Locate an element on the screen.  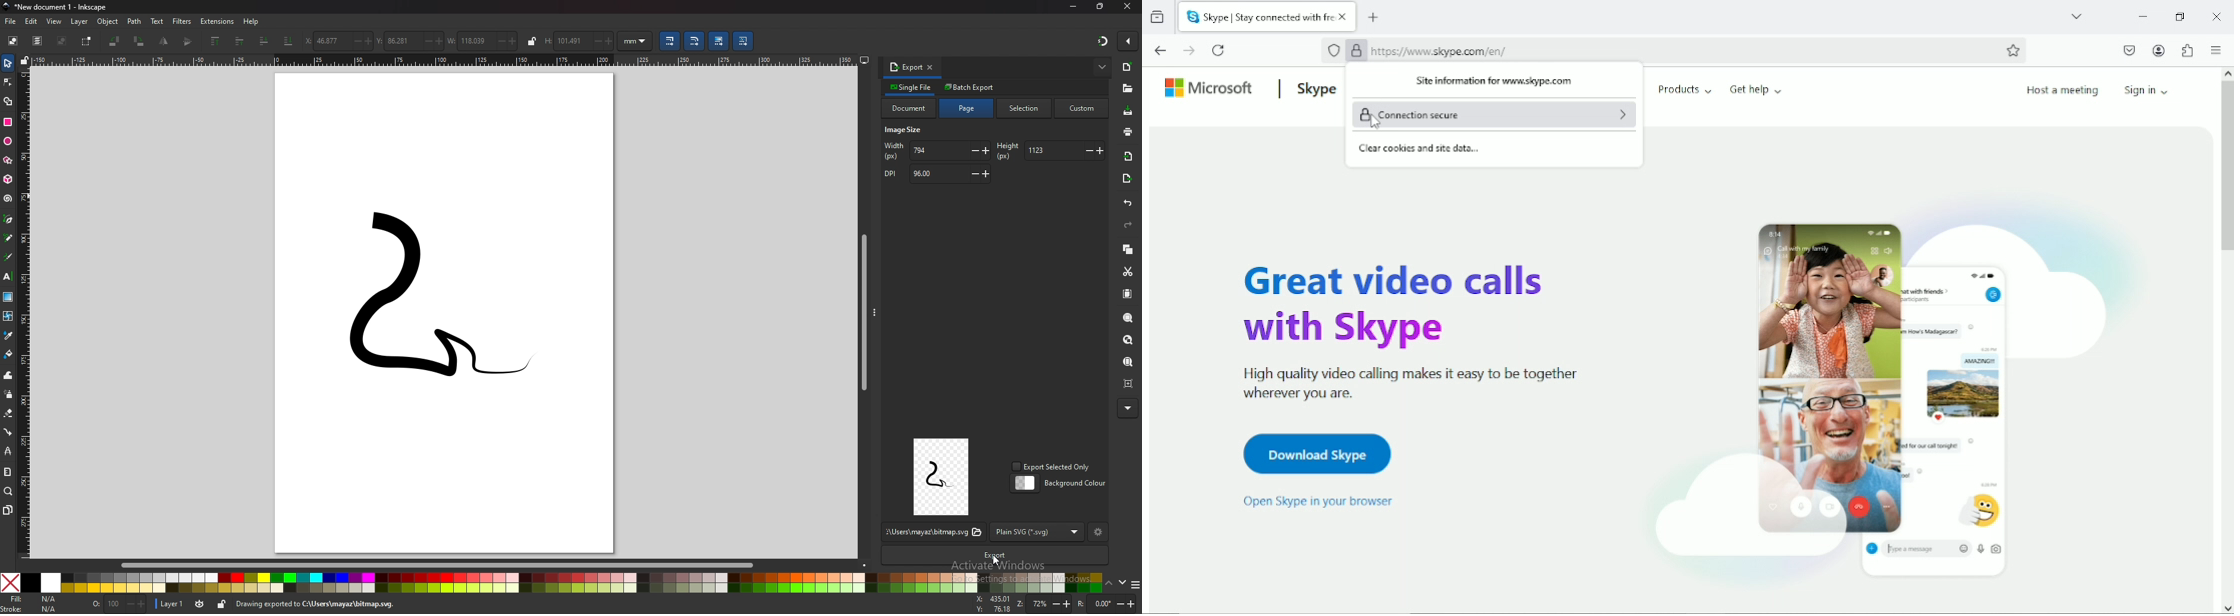
fill is located at coordinates (34, 599).